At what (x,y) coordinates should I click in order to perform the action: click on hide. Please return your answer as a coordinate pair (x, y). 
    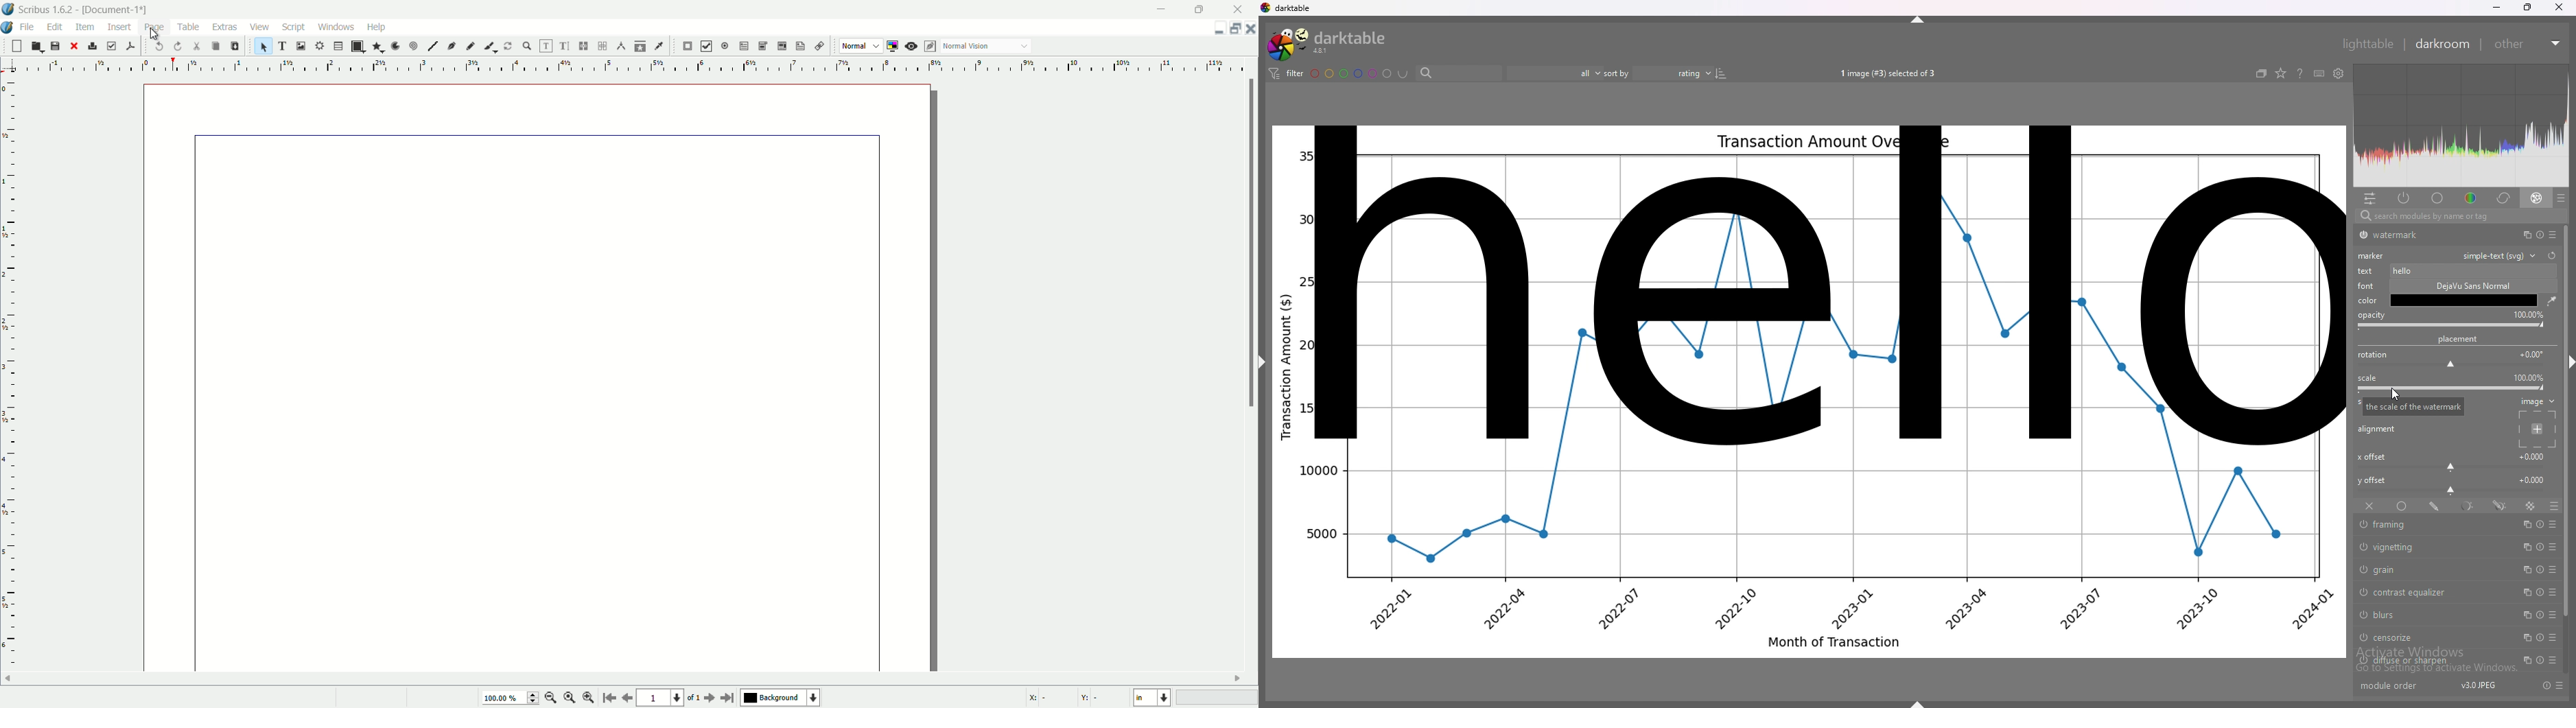
    Looking at the image, I should click on (1919, 19).